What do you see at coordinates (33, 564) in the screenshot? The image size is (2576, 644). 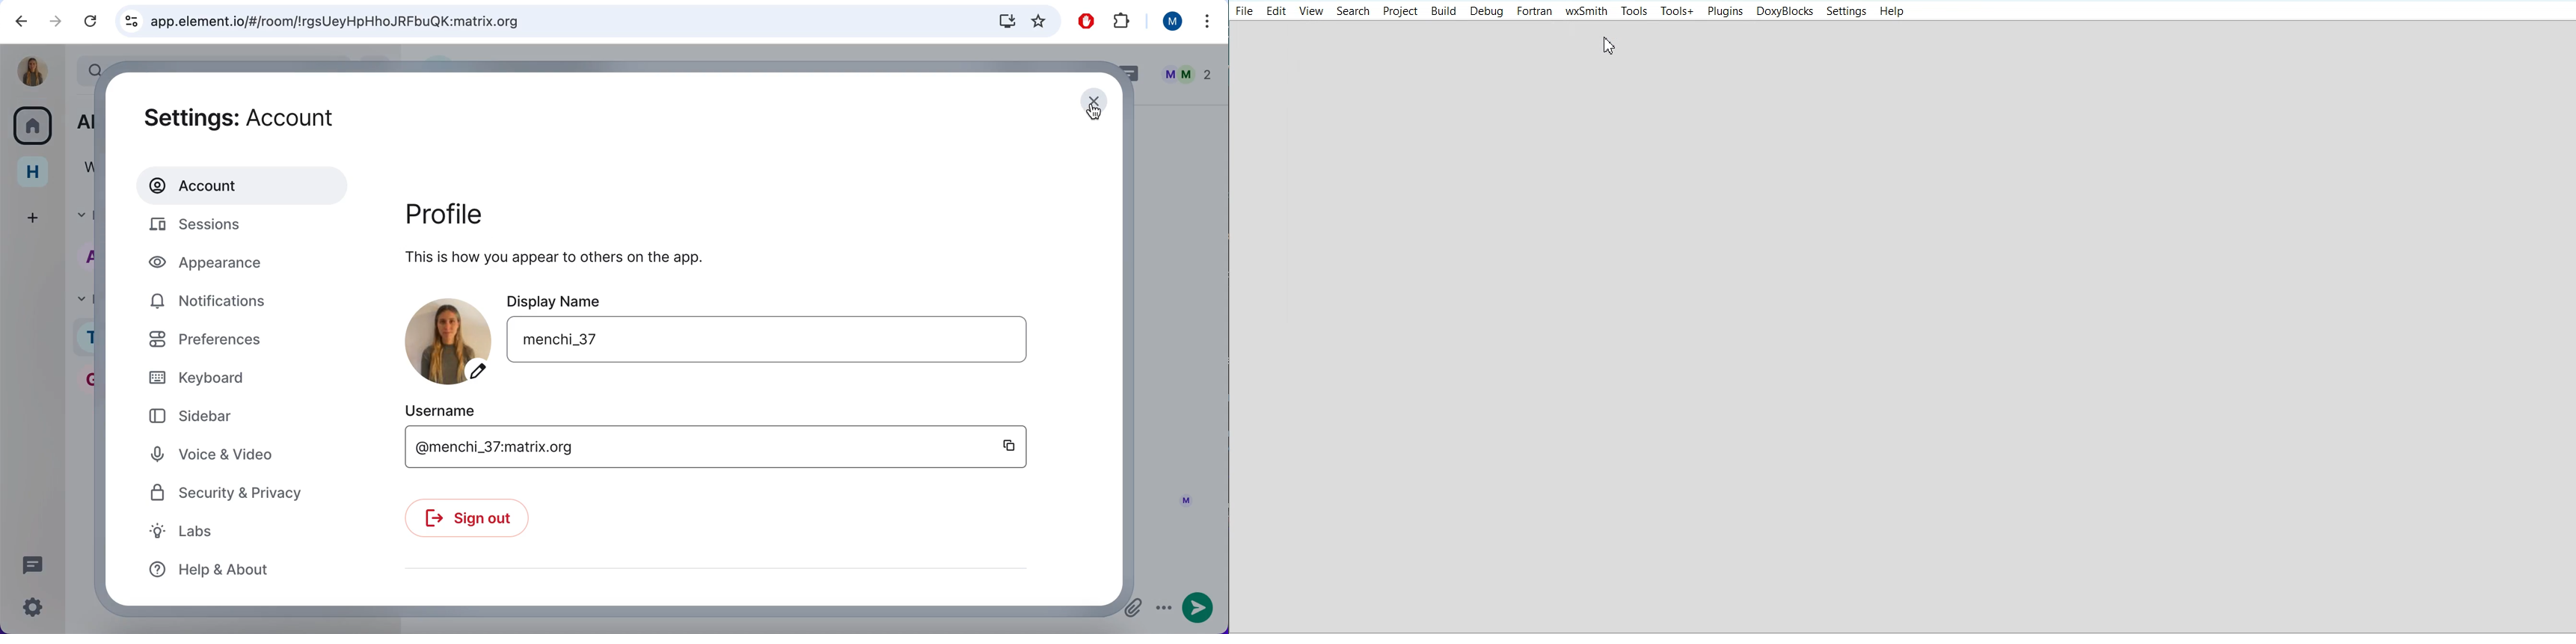 I see `threads` at bounding box center [33, 564].